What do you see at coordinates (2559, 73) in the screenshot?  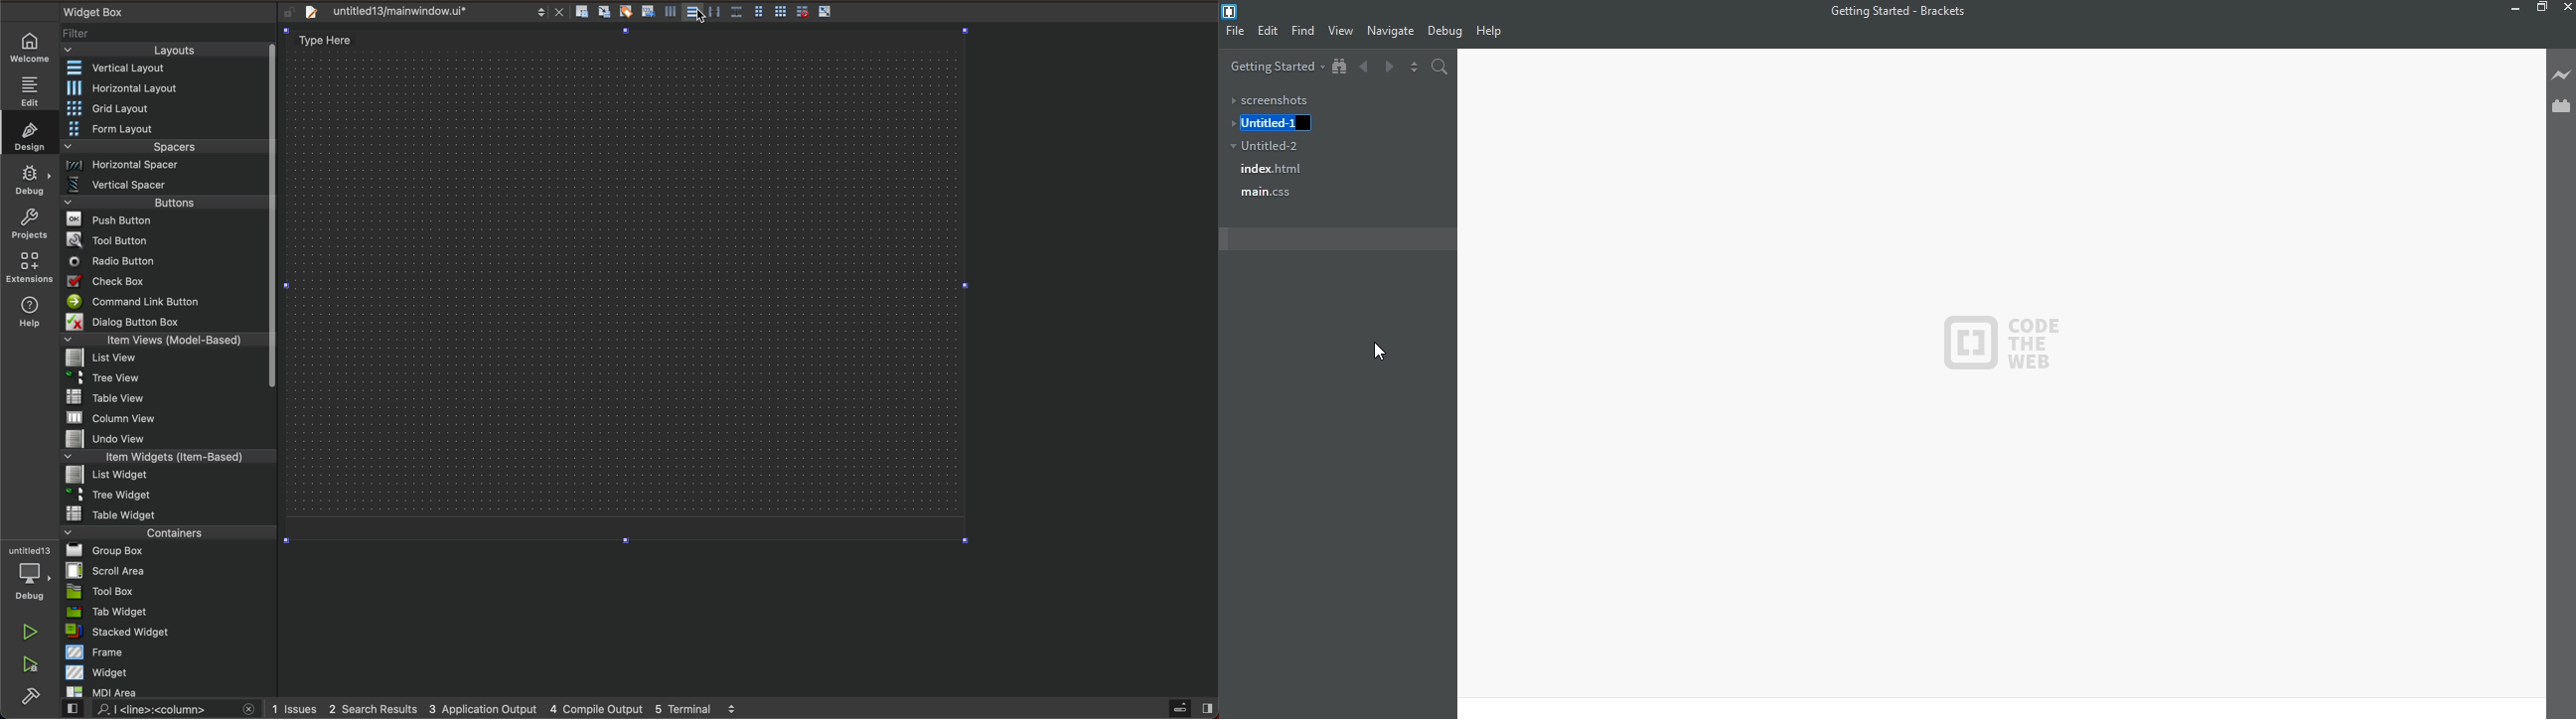 I see `live preview` at bounding box center [2559, 73].